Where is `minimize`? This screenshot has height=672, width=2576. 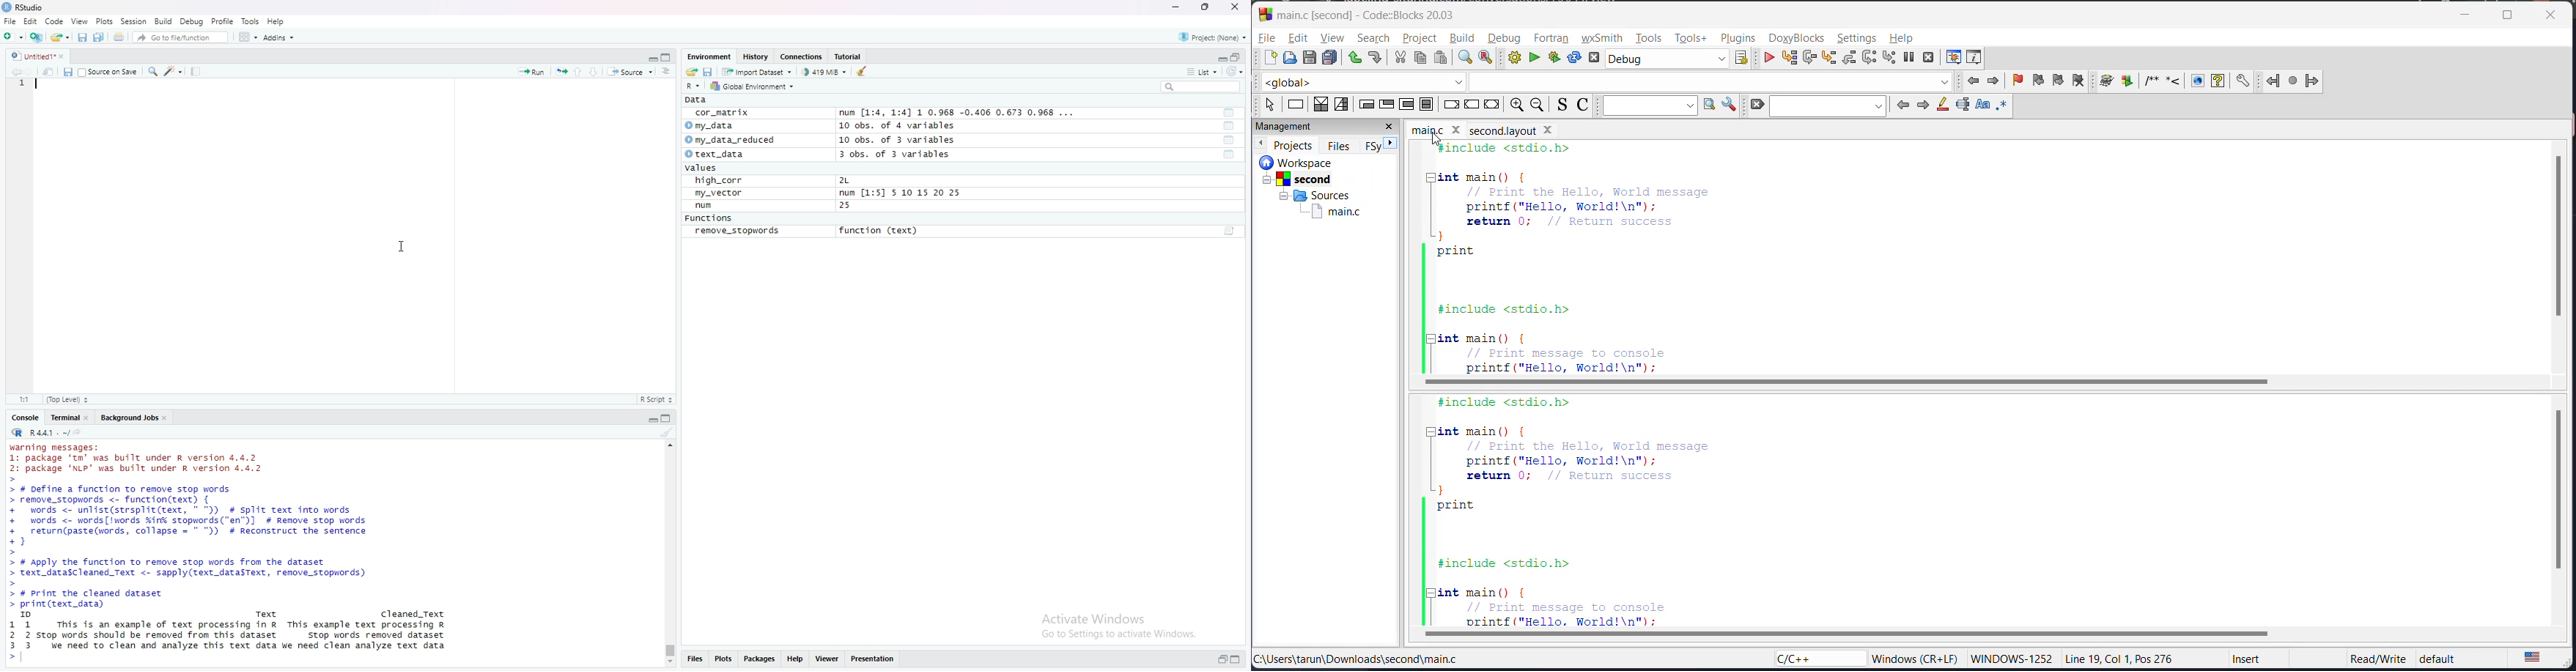
minimize is located at coordinates (1178, 7).